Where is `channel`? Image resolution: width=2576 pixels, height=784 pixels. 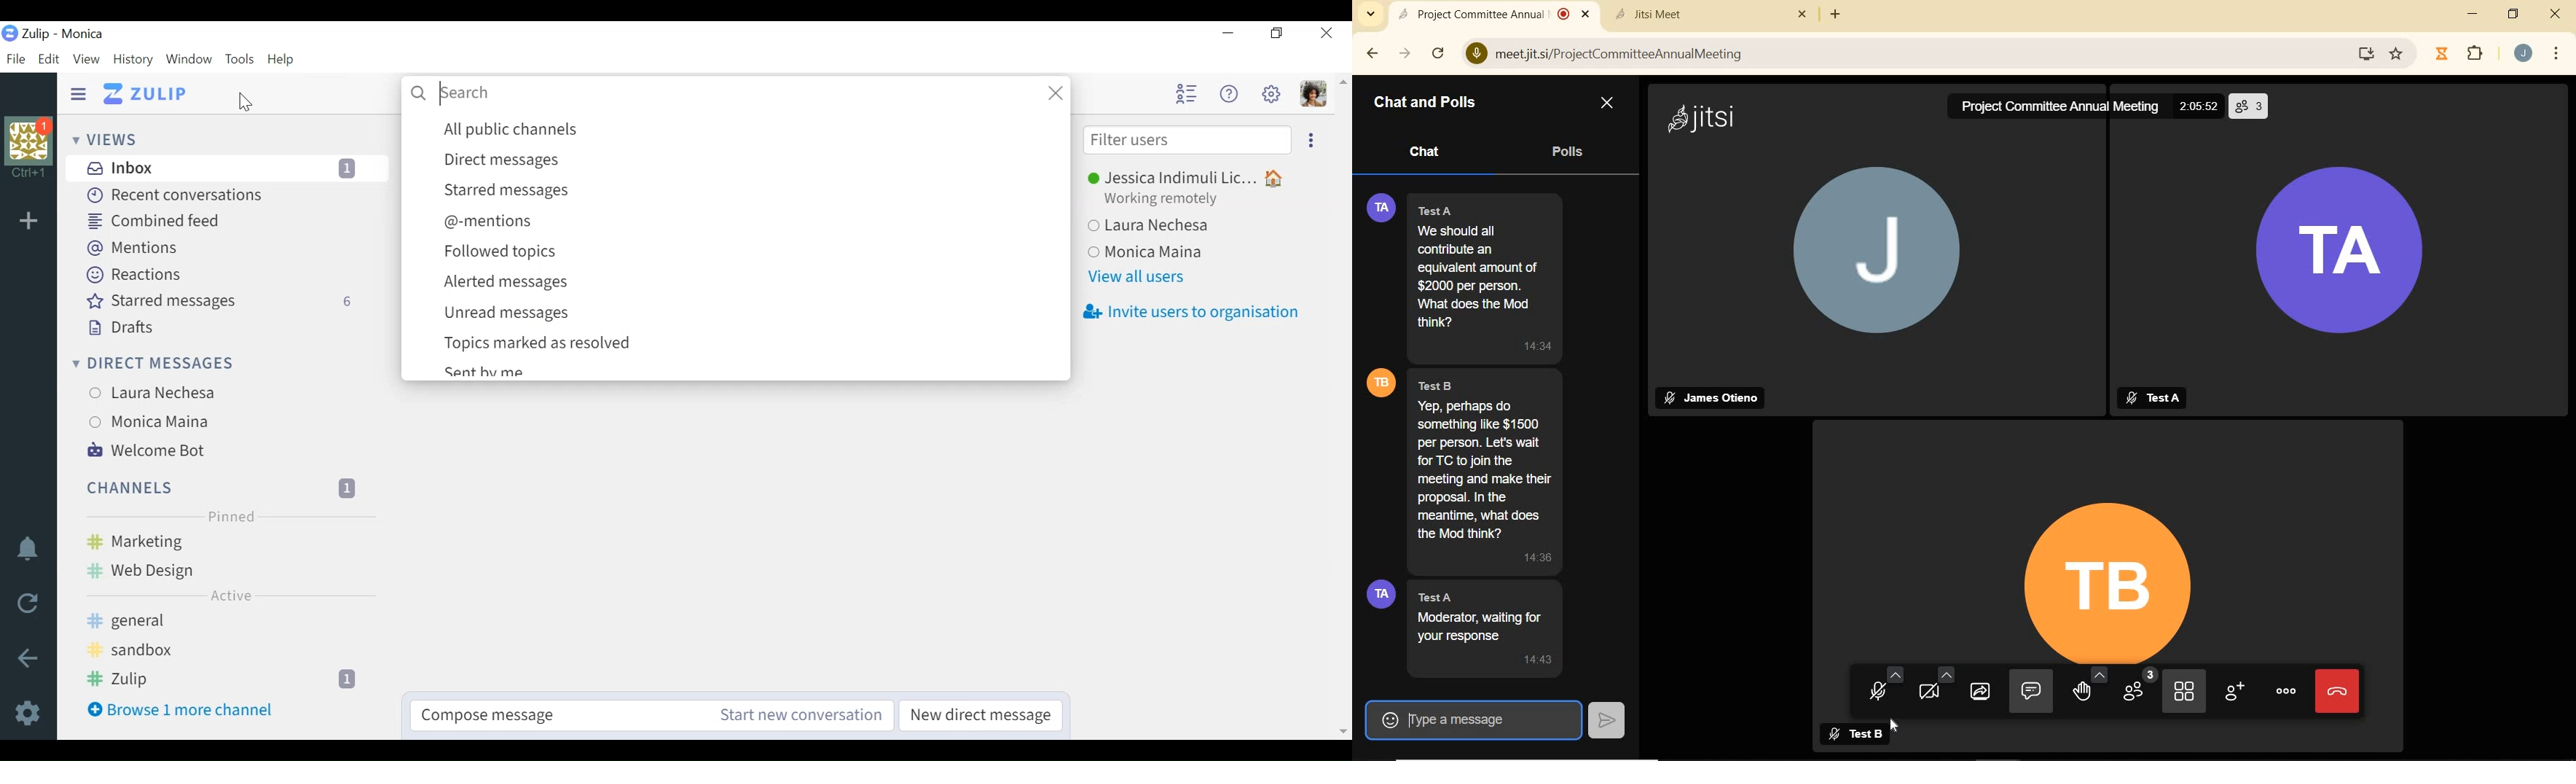
channel is located at coordinates (232, 680).